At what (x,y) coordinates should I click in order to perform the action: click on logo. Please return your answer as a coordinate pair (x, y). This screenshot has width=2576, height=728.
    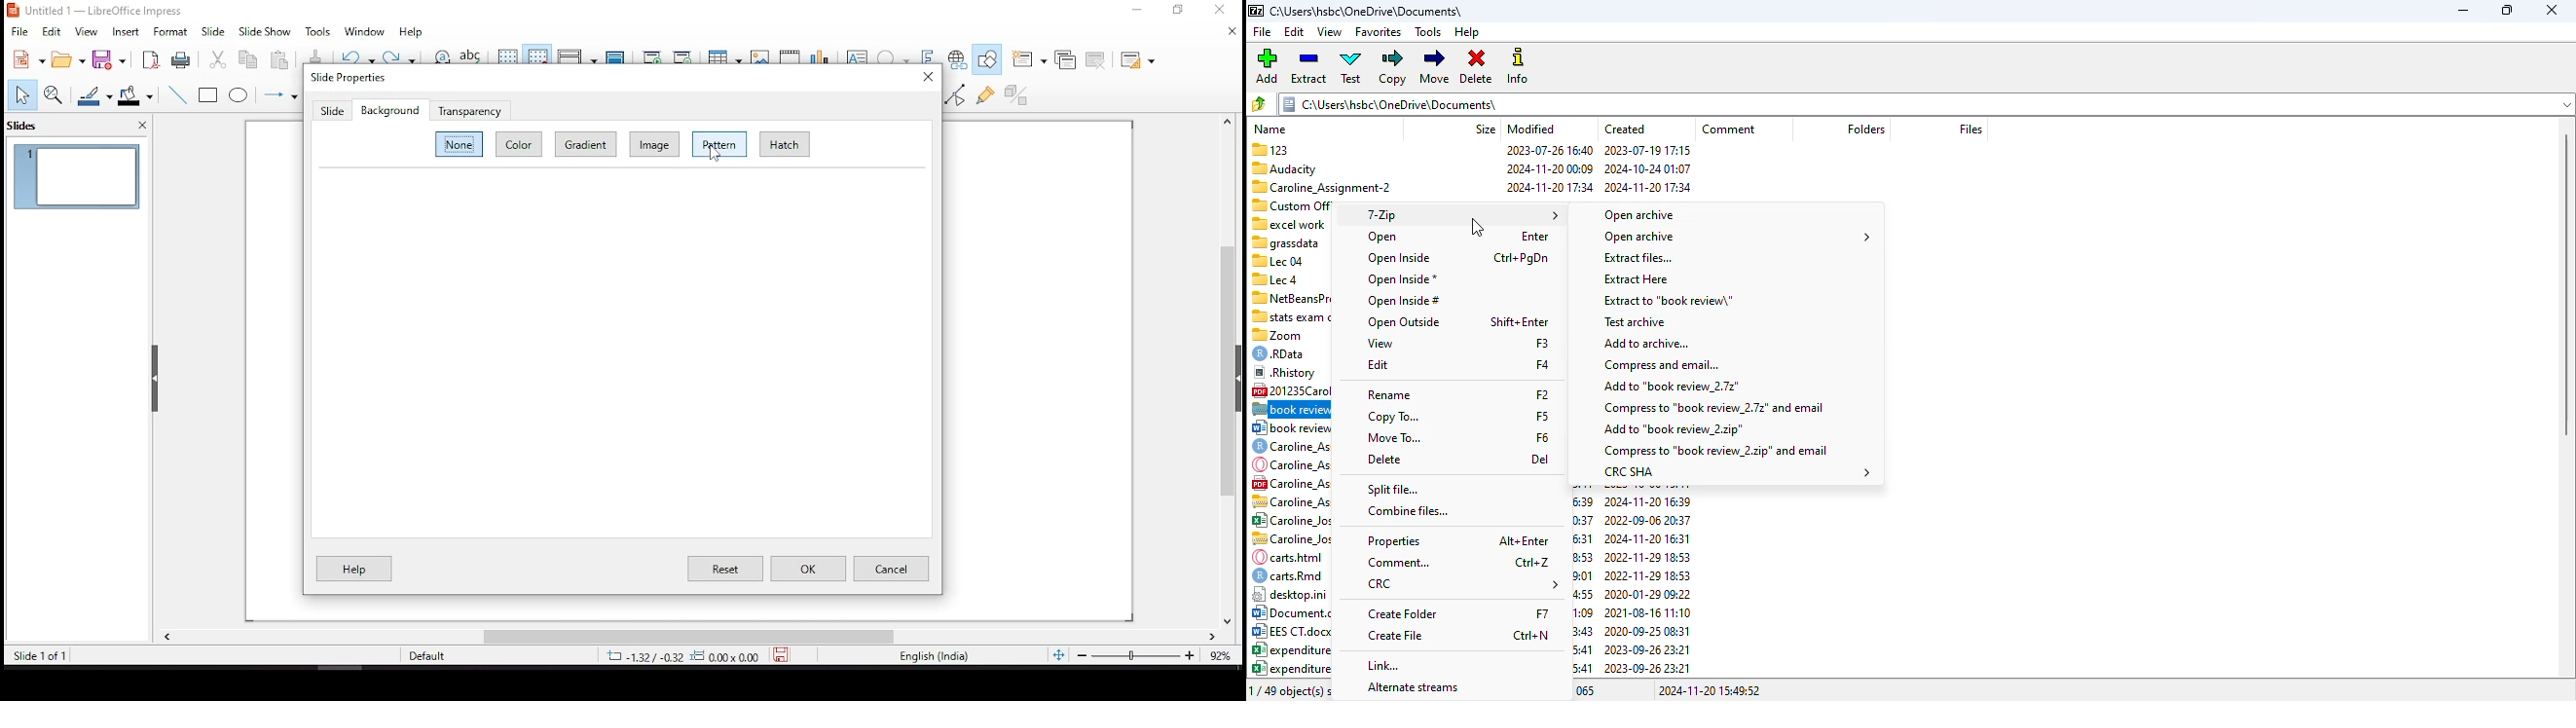
    Looking at the image, I should click on (1256, 12).